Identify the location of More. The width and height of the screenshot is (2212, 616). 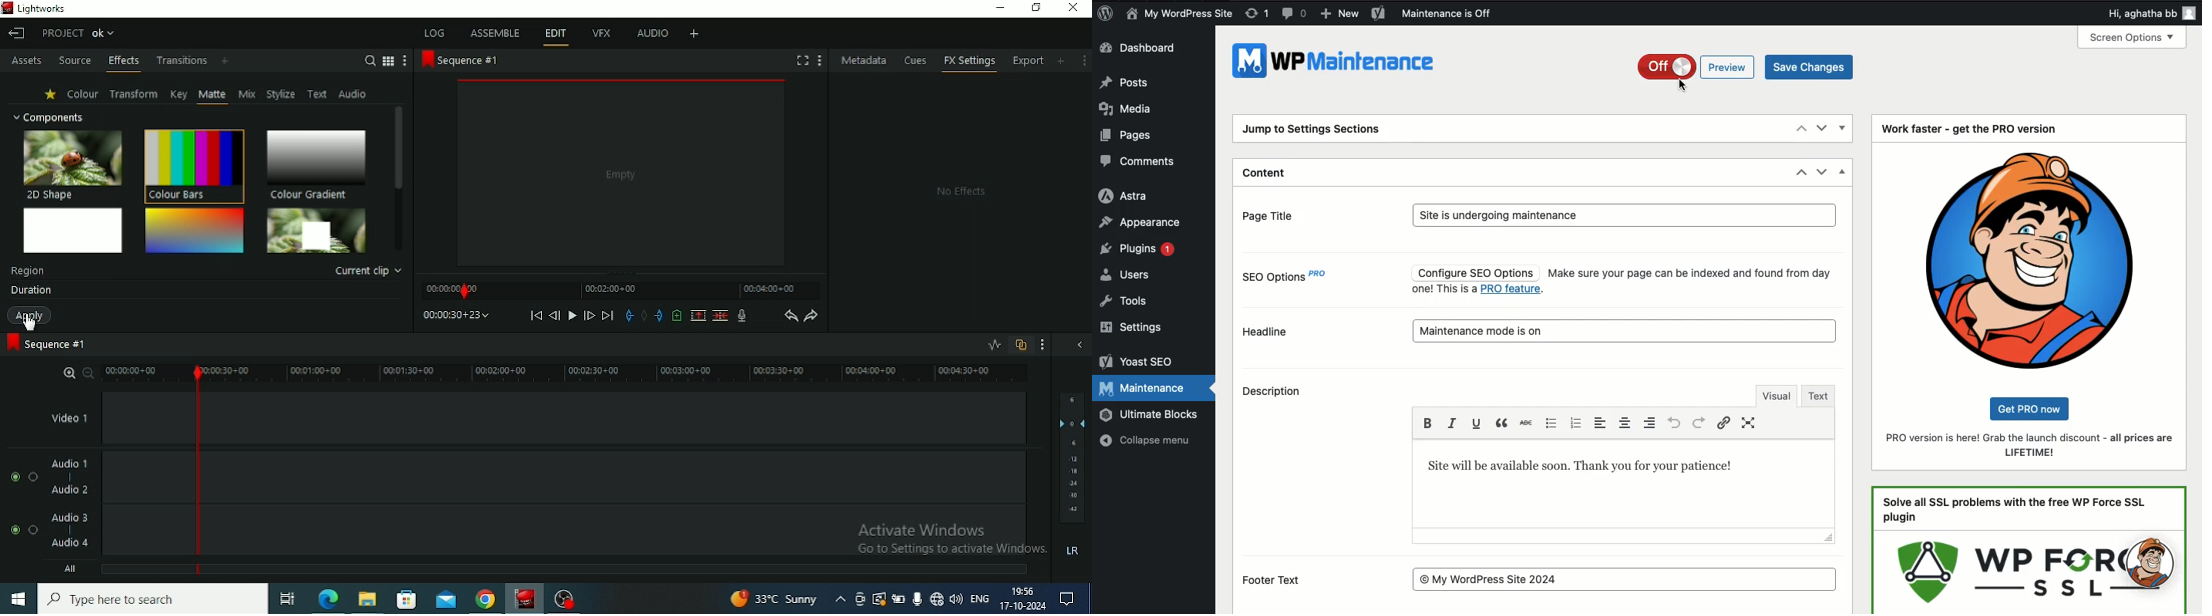
(406, 61).